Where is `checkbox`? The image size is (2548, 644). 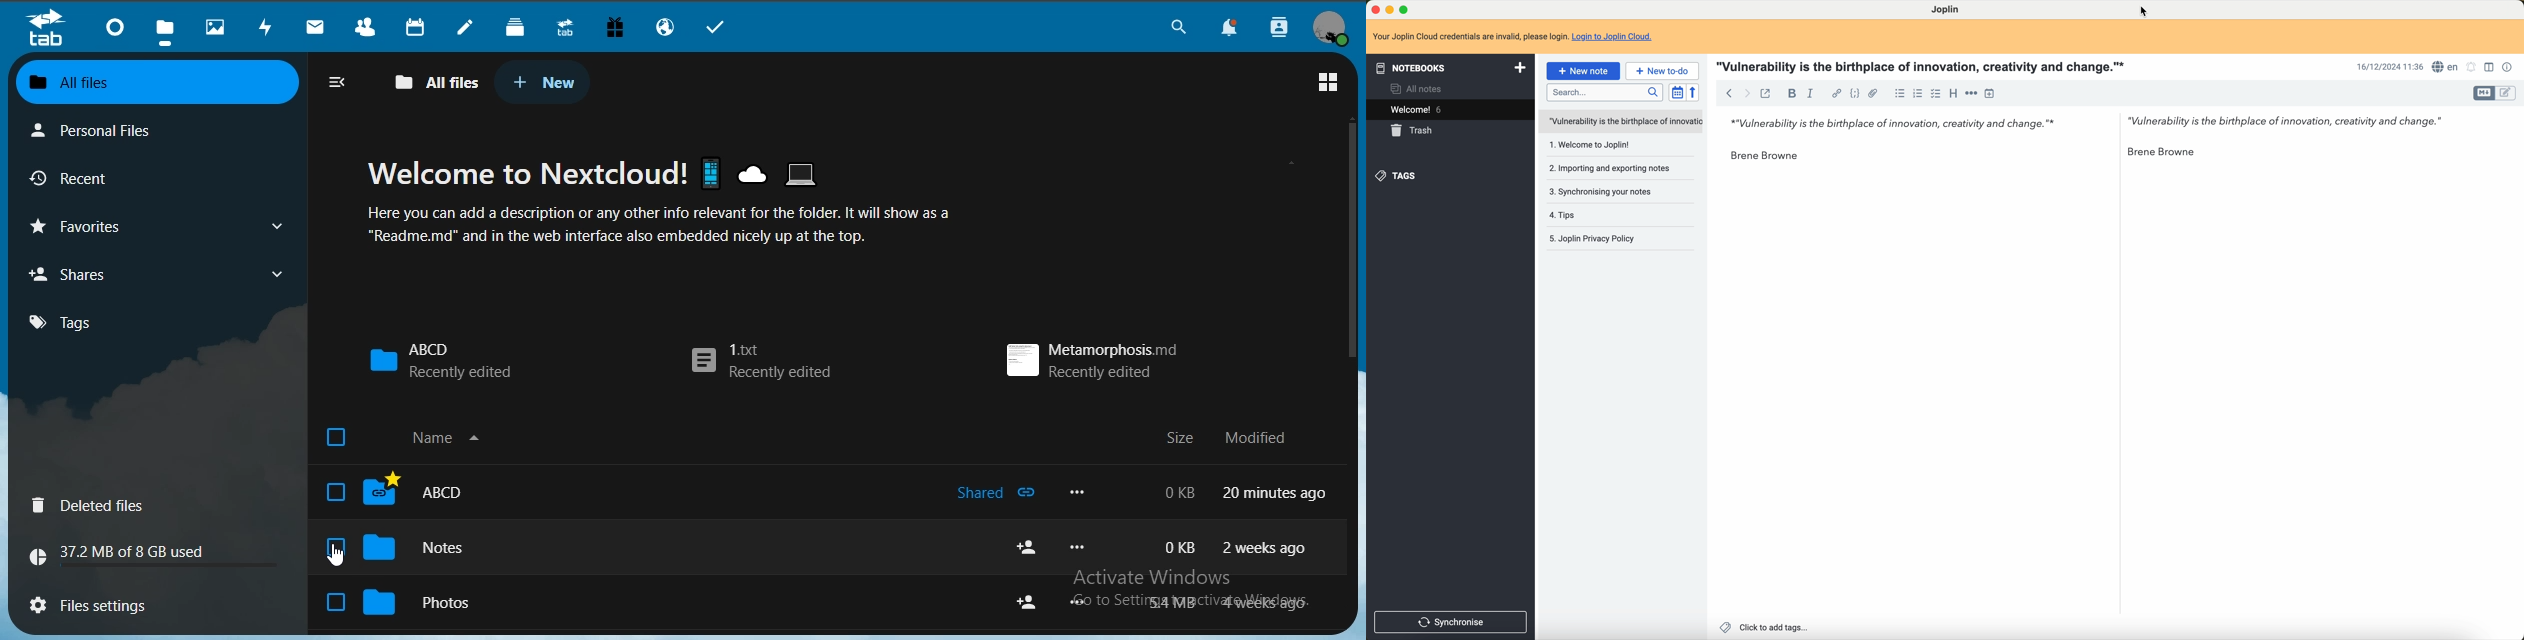 checkbox is located at coordinates (1934, 94).